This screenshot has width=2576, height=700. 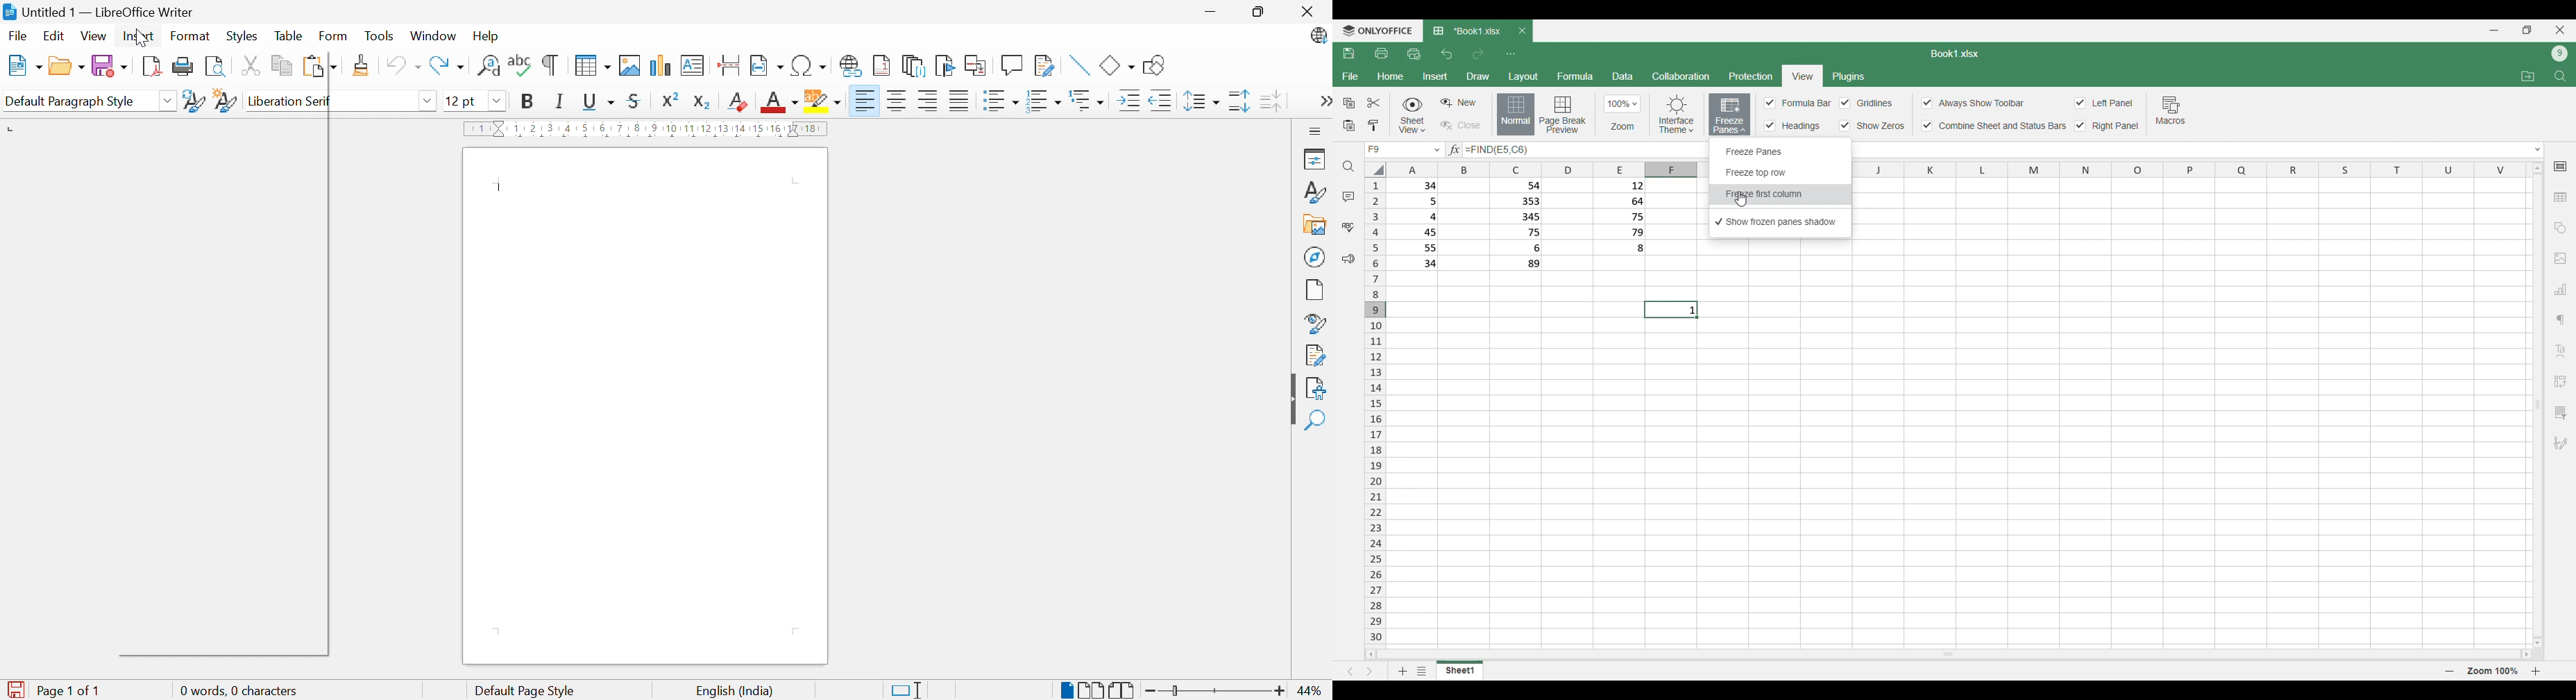 I want to click on Accessibility check, so click(x=1316, y=390).